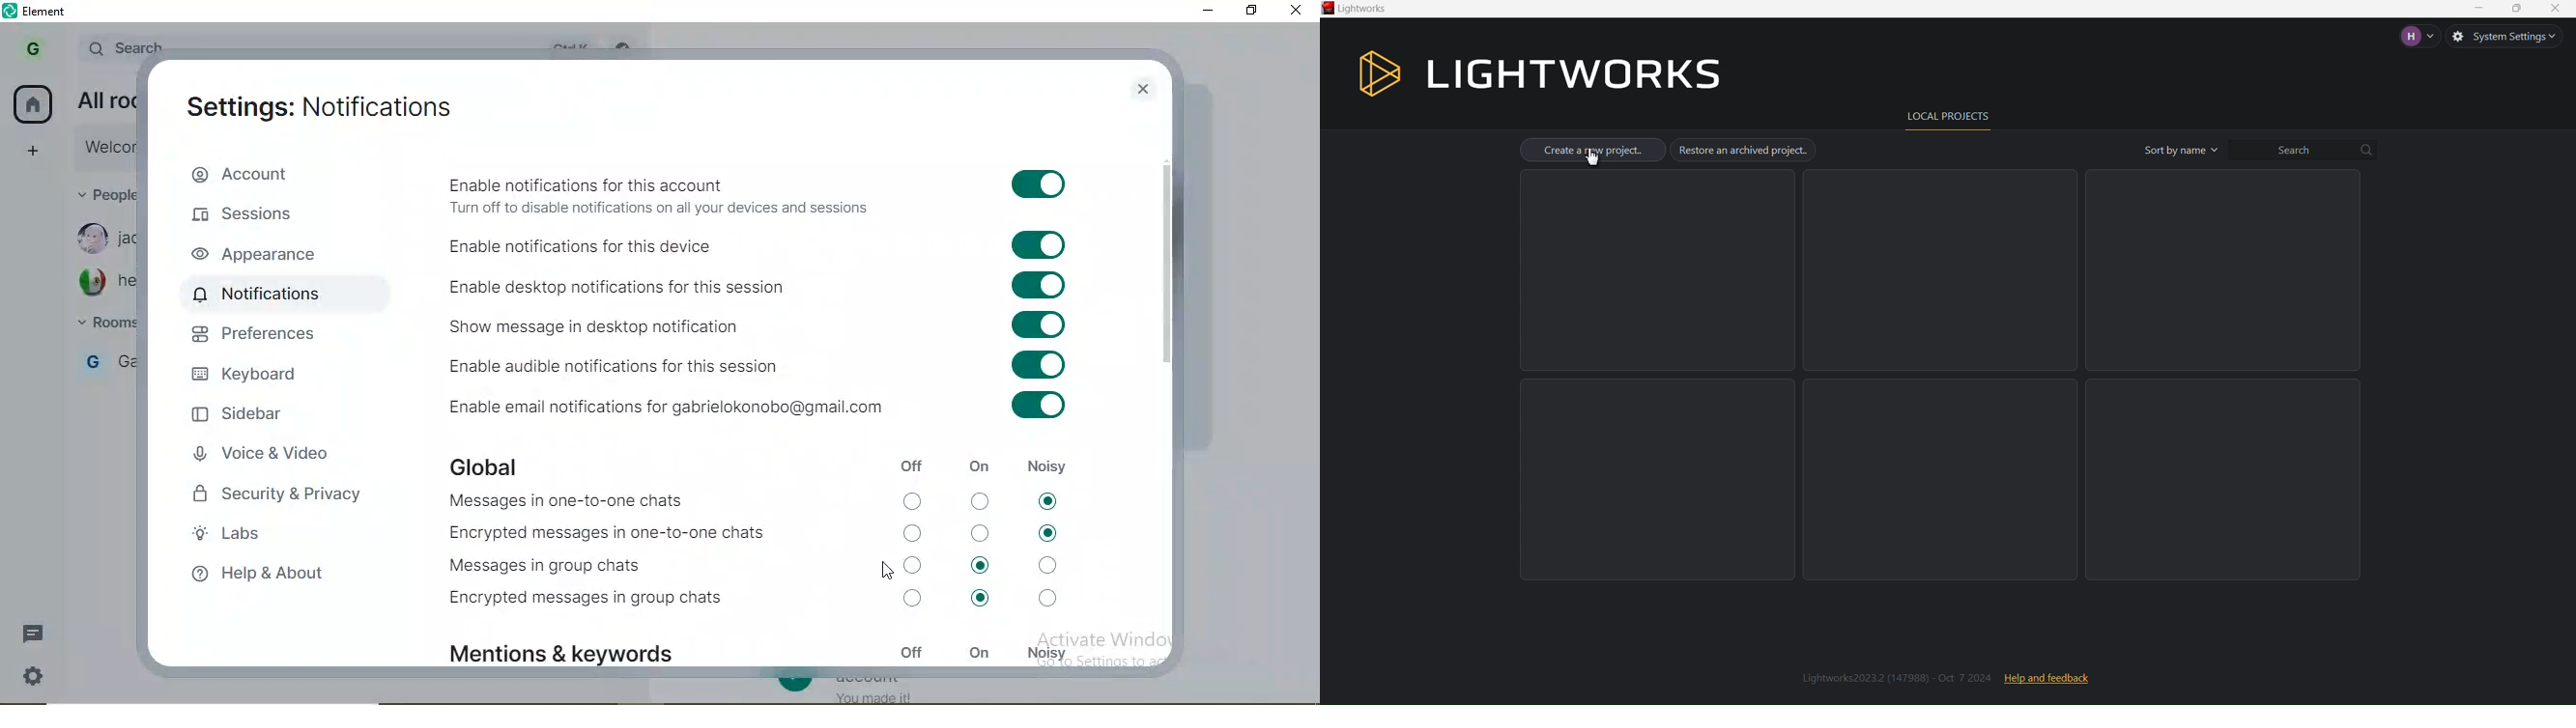  Describe the element at coordinates (103, 149) in the screenshot. I see `link new device` at that location.